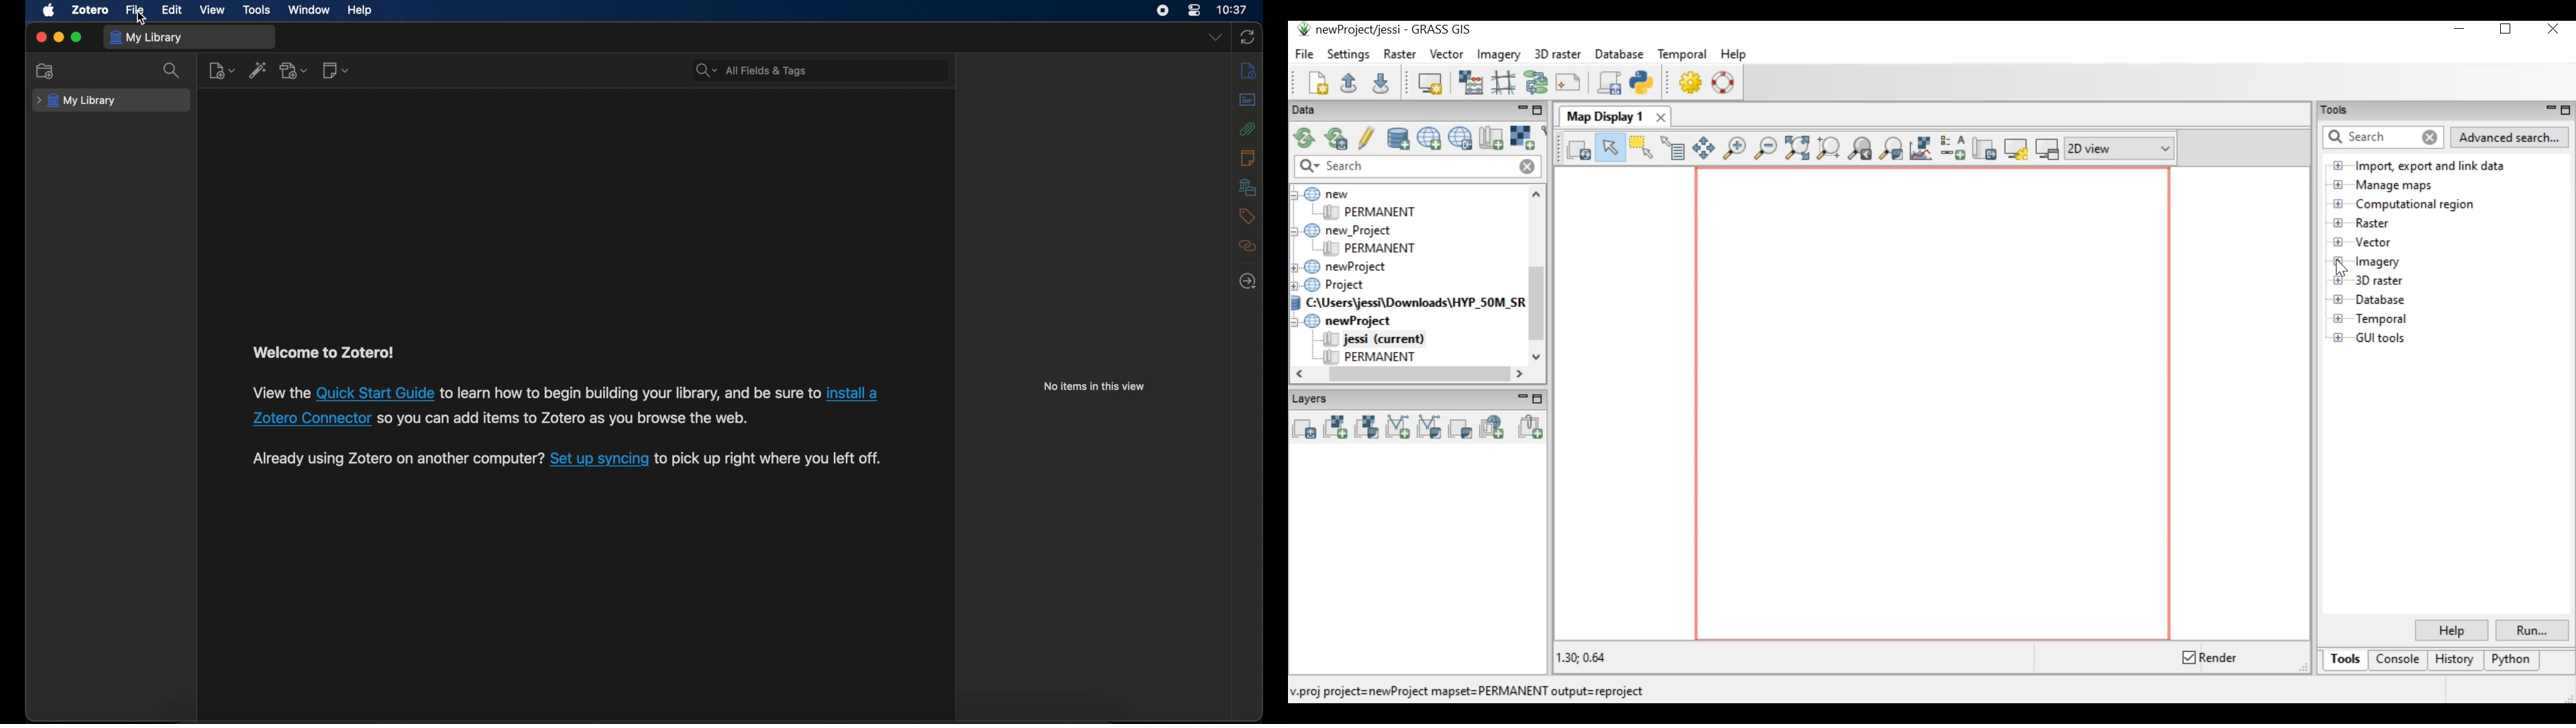 The height and width of the screenshot is (728, 2576). Describe the element at coordinates (76, 101) in the screenshot. I see `my library` at that location.